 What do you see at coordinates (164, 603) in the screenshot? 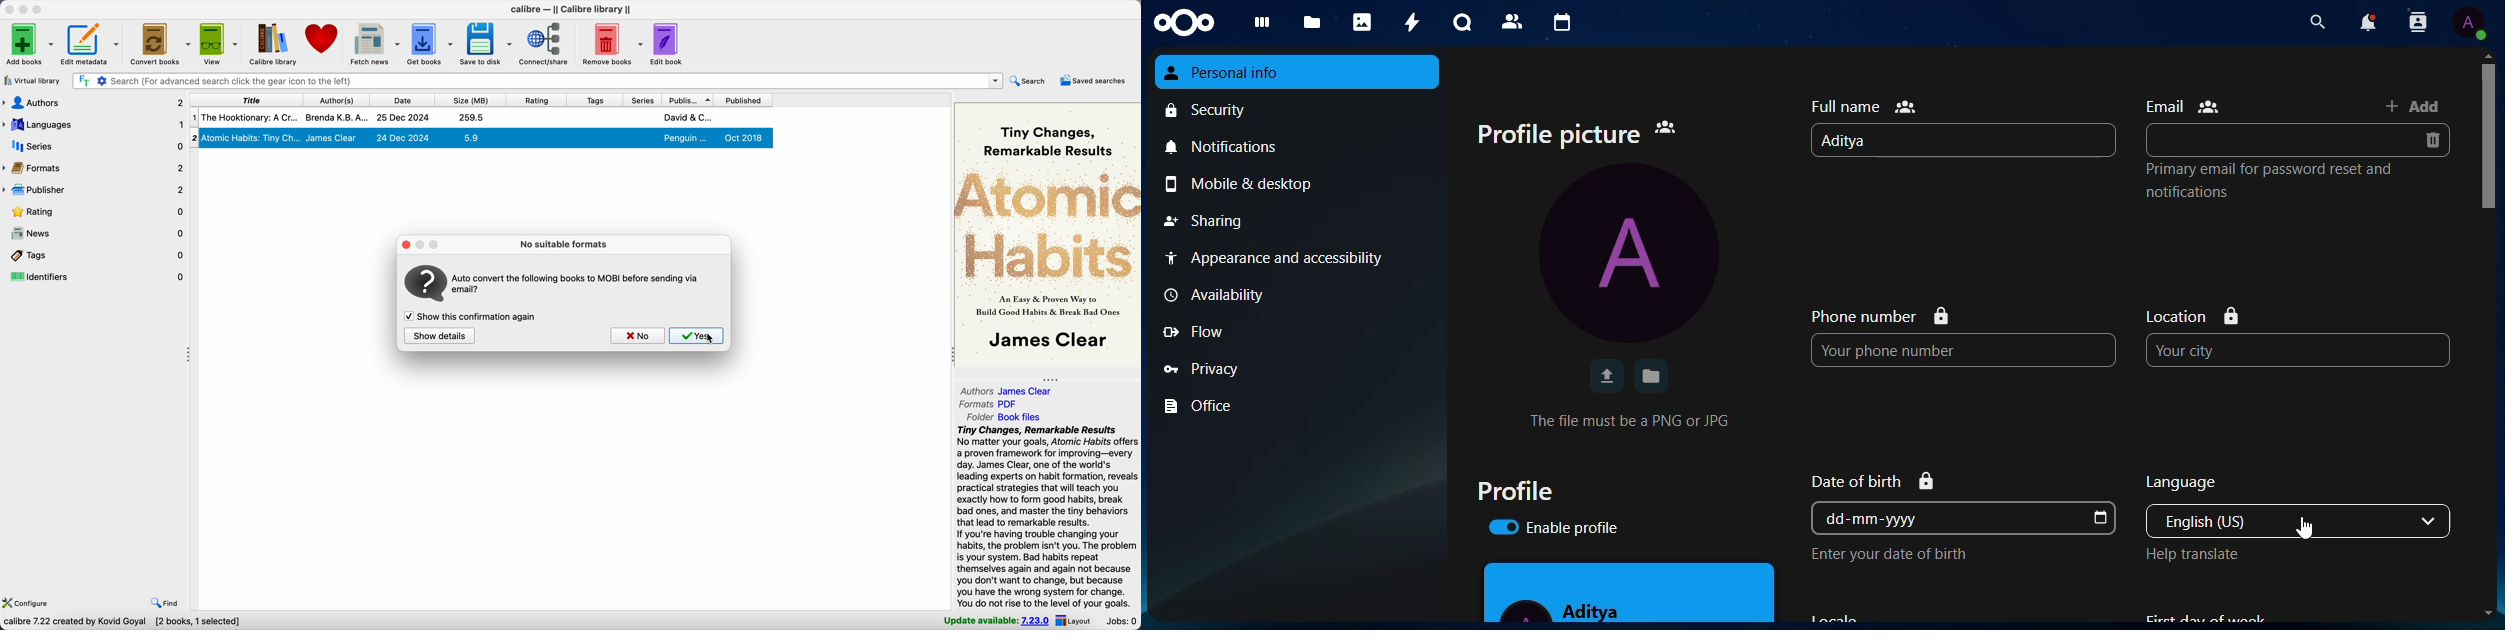
I see `find` at bounding box center [164, 603].